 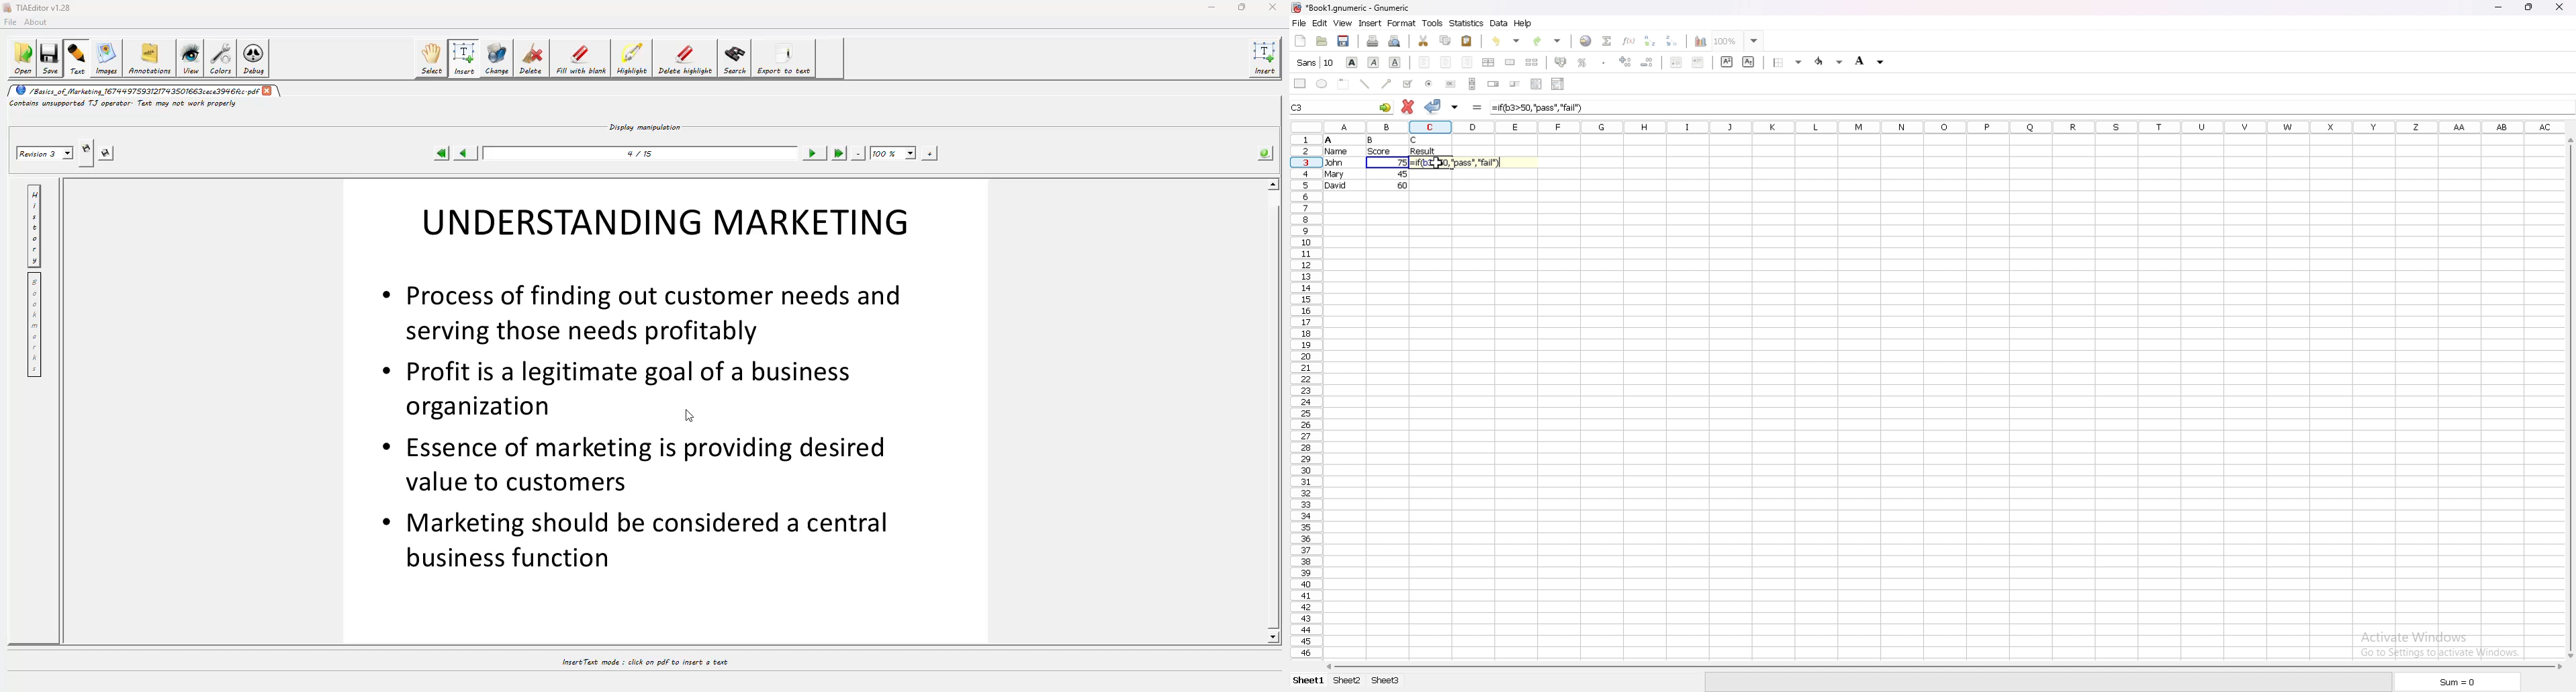 I want to click on cursor, so click(x=1437, y=164).